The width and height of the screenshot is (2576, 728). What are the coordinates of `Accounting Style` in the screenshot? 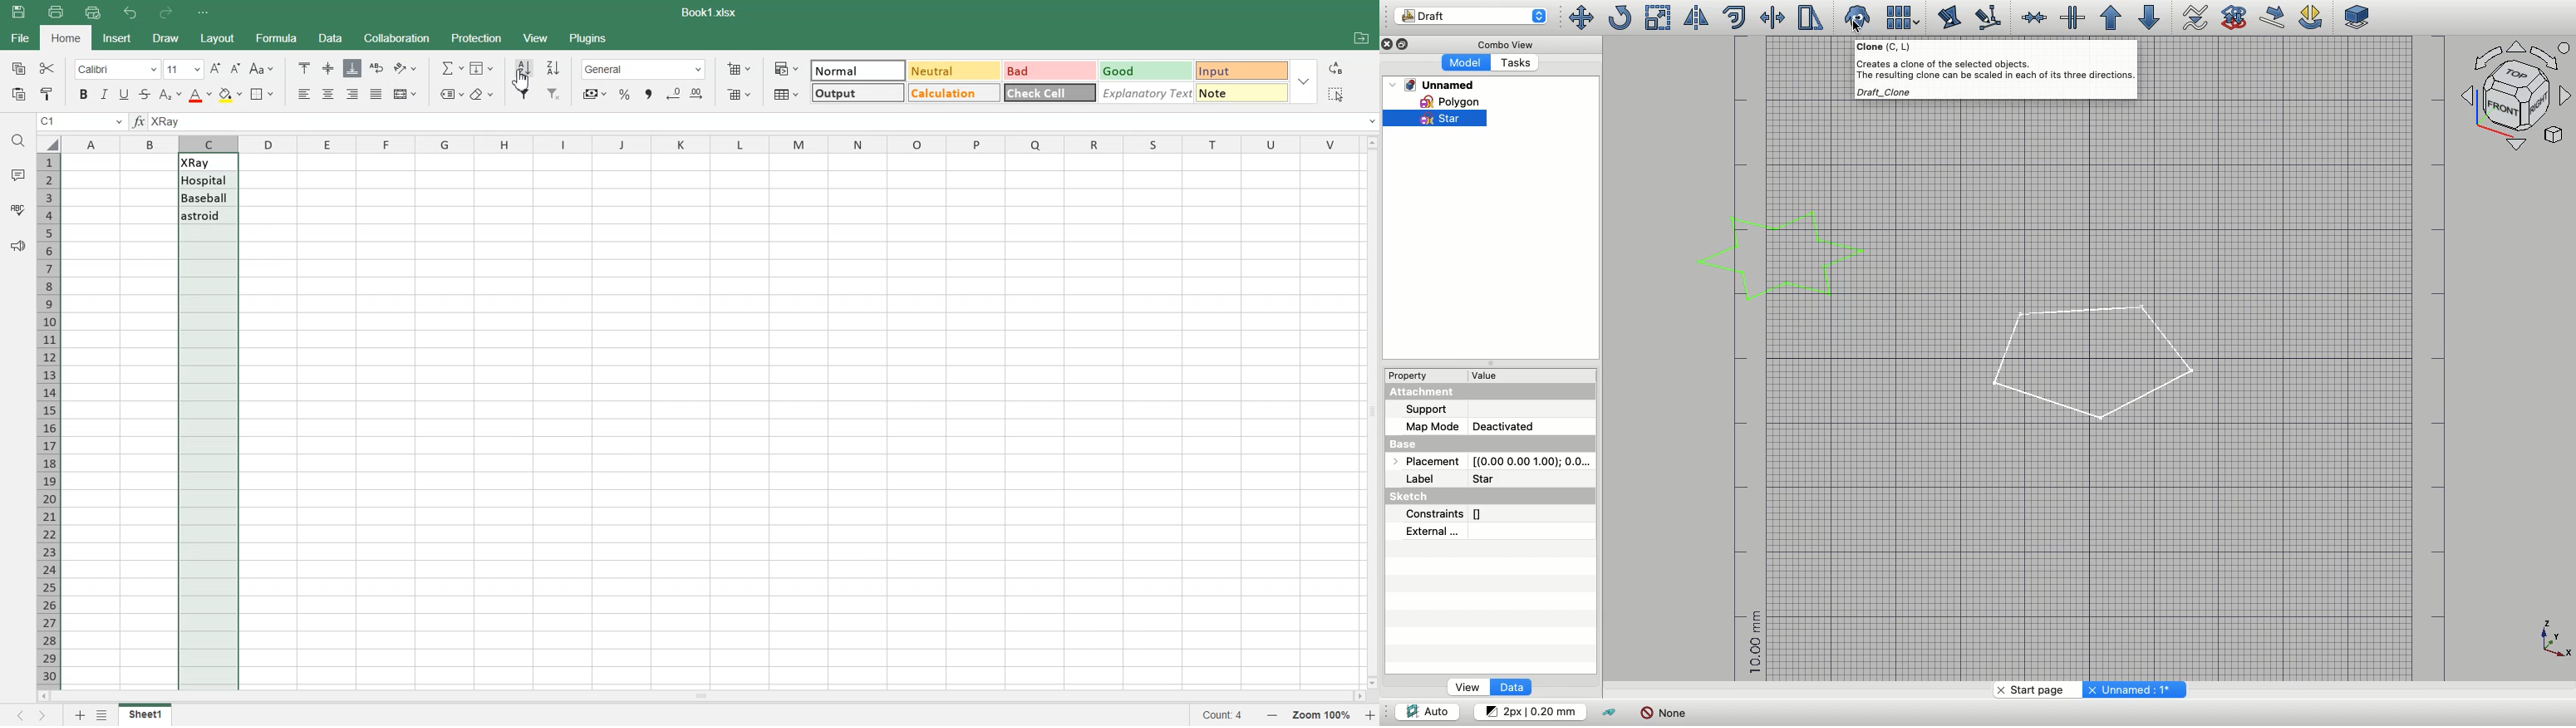 It's located at (593, 94).